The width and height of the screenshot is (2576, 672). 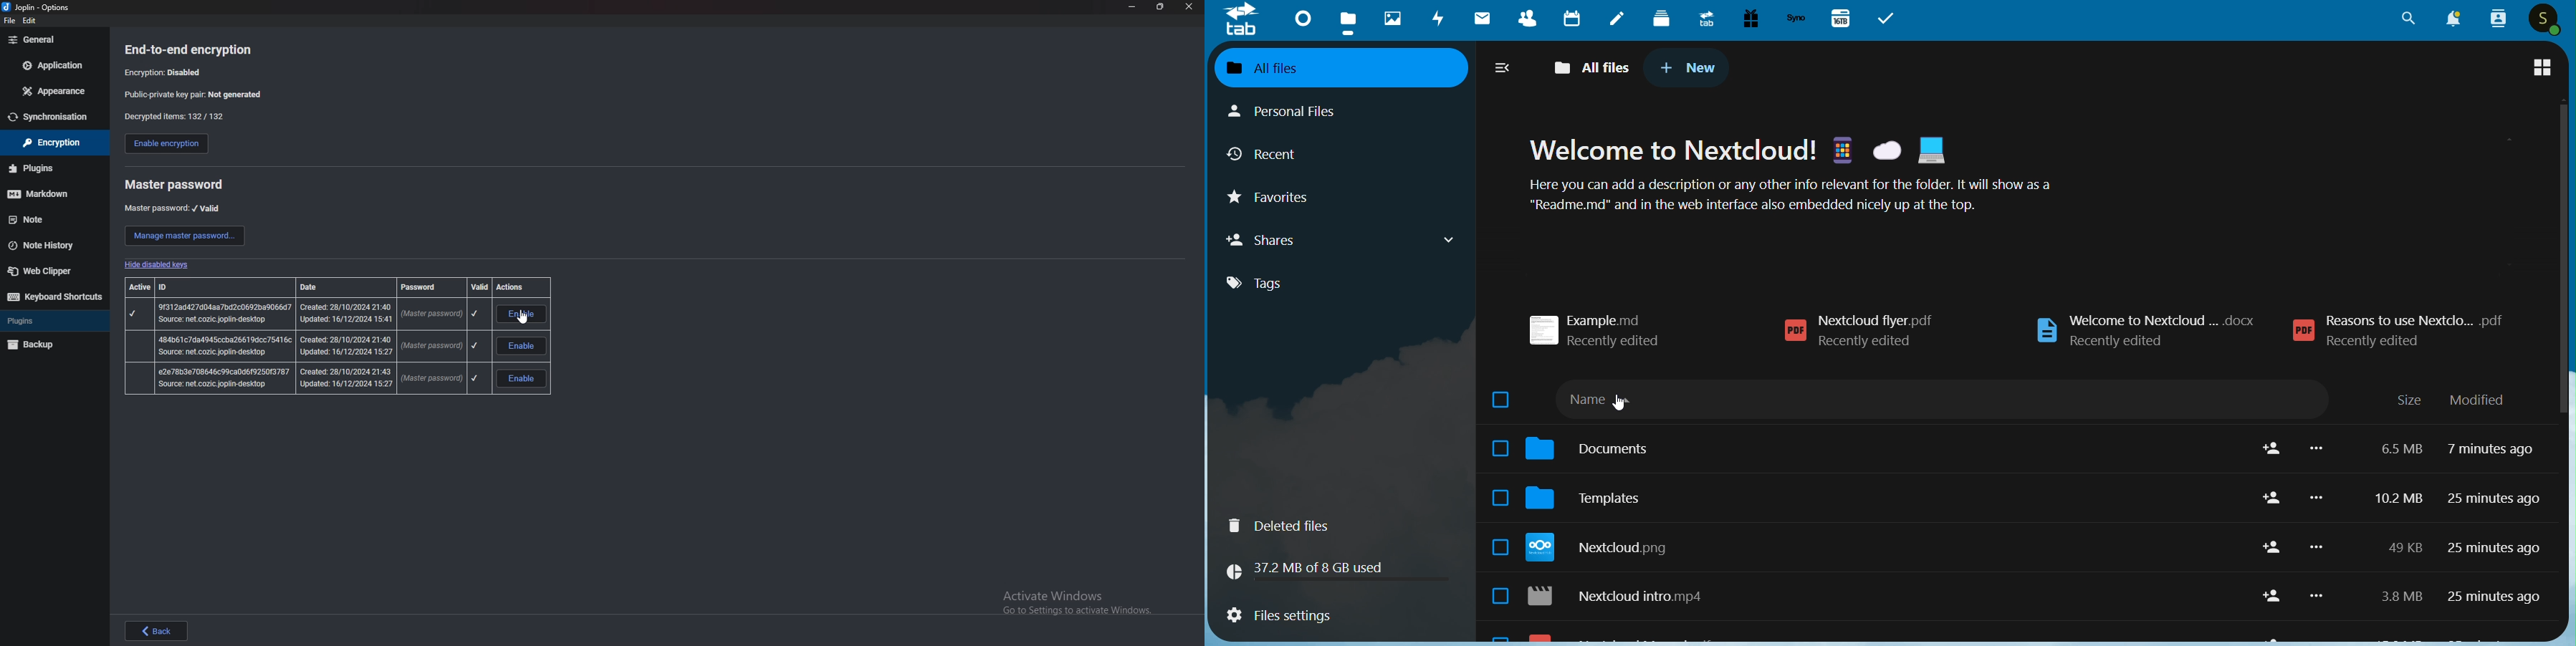 What do you see at coordinates (518, 287) in the screenshot?
I see `actions` at bounding box center [518, 287].